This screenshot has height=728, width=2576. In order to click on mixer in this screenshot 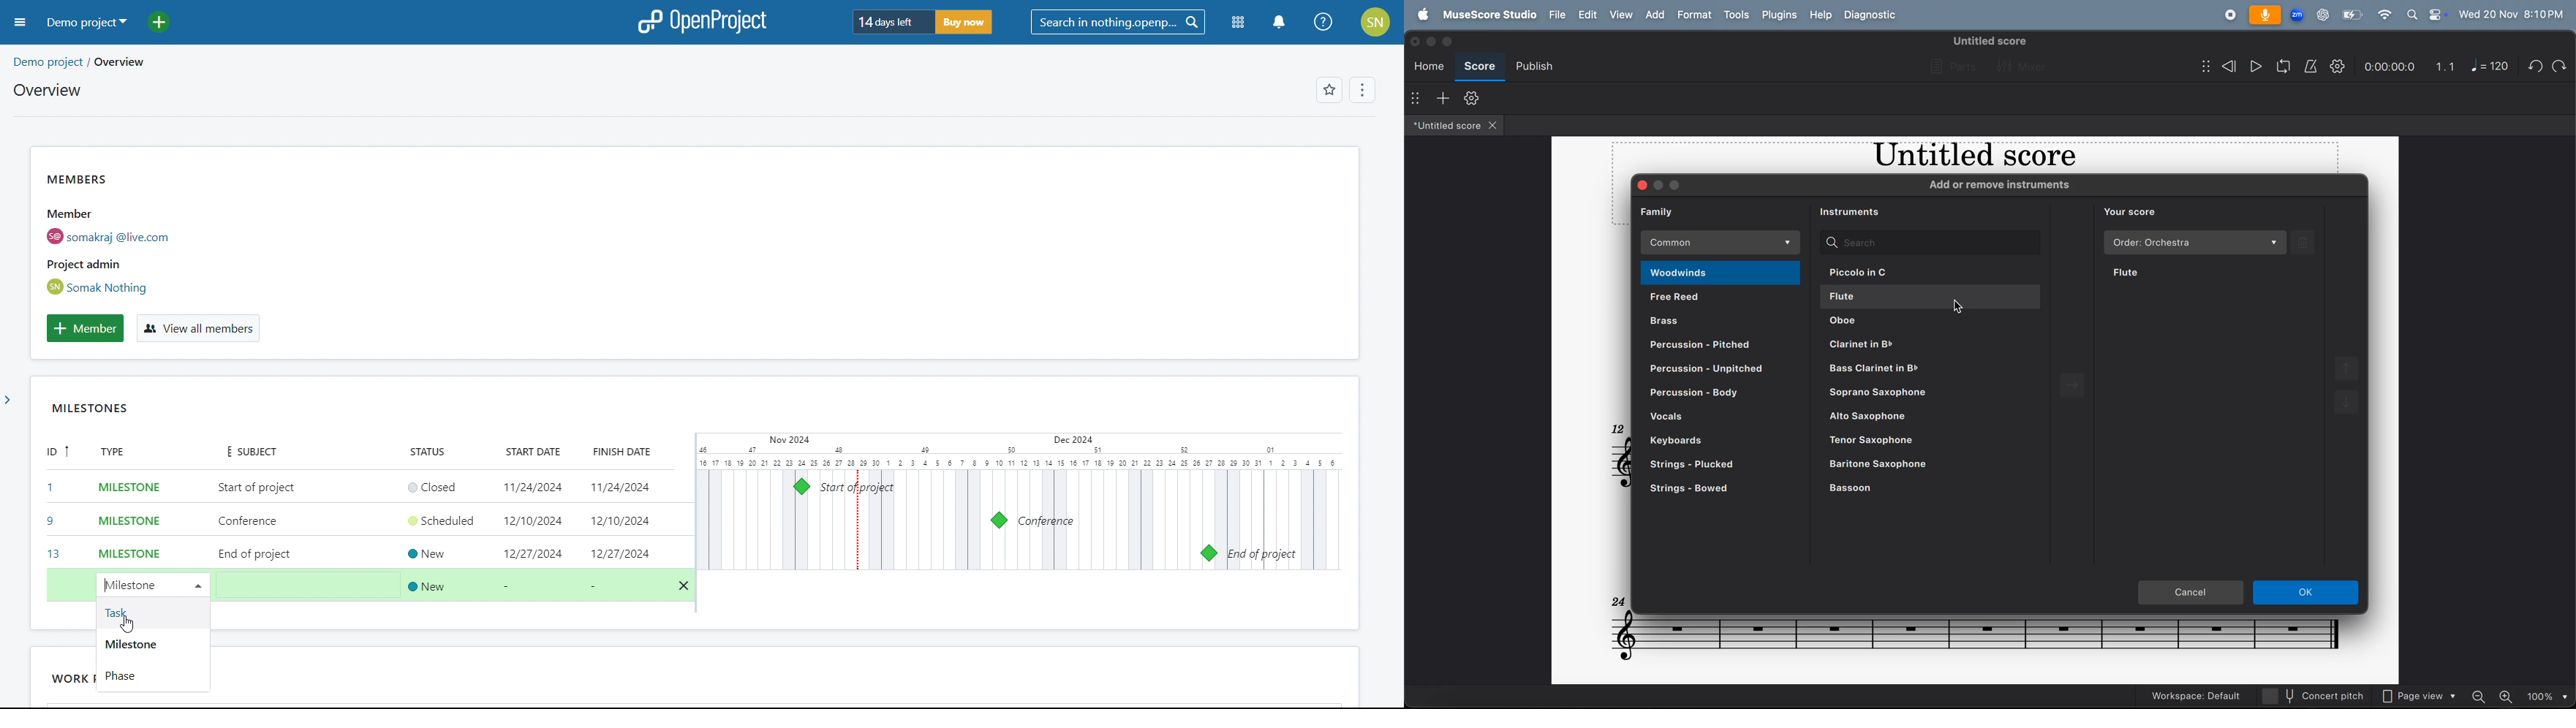, I will do `click(2019, 65)`.